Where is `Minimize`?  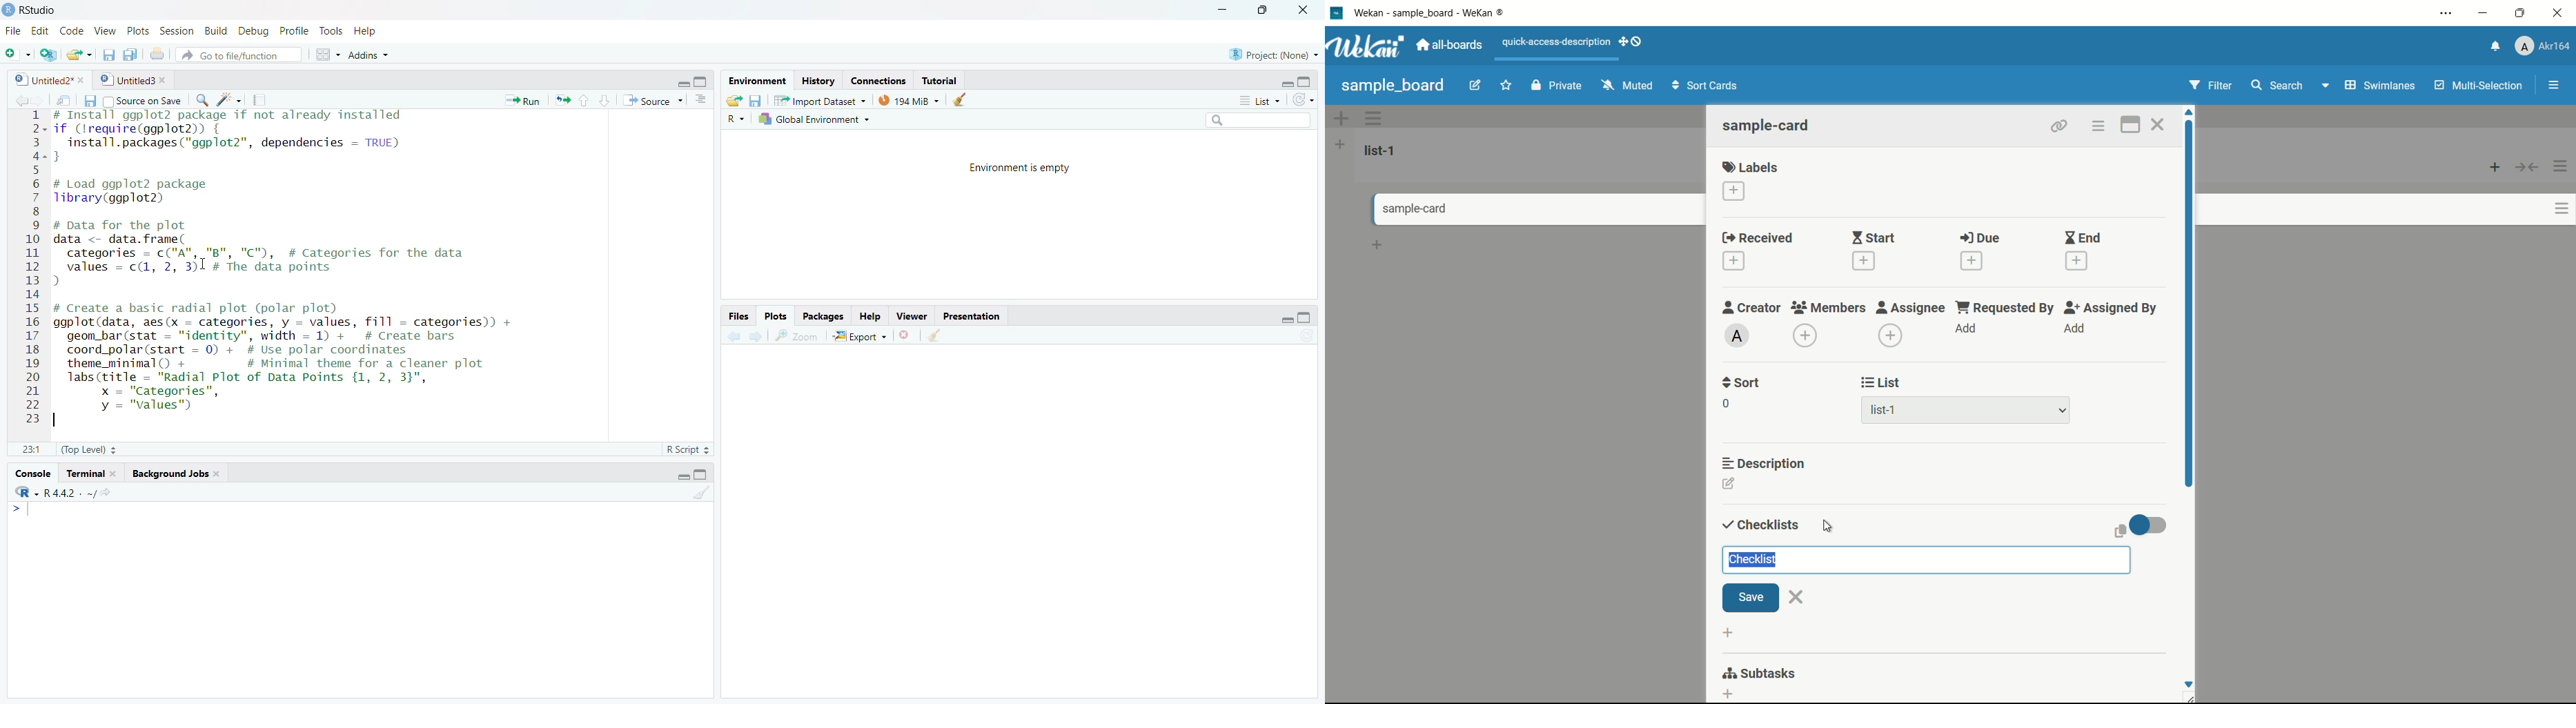 Minimize is located at coordinates (682, 84).